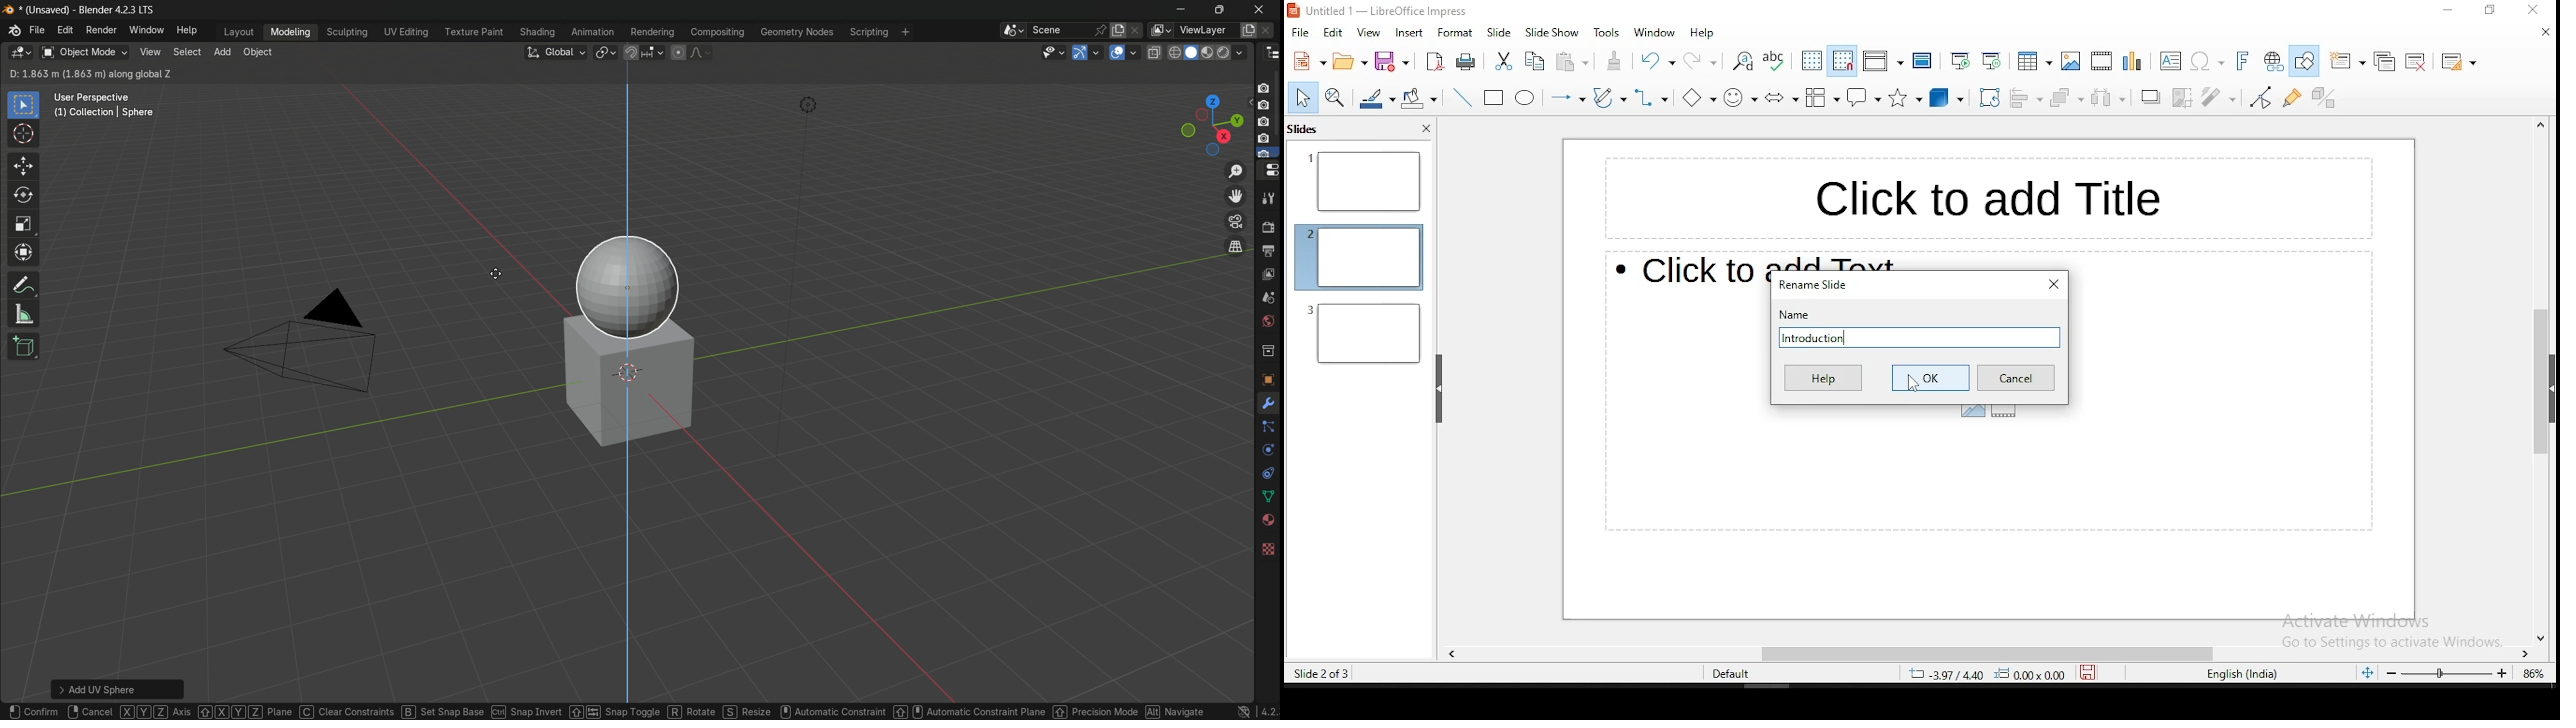  Describe the element at coordinates (13, 30) in the screenshot. I see `logo` at that location.